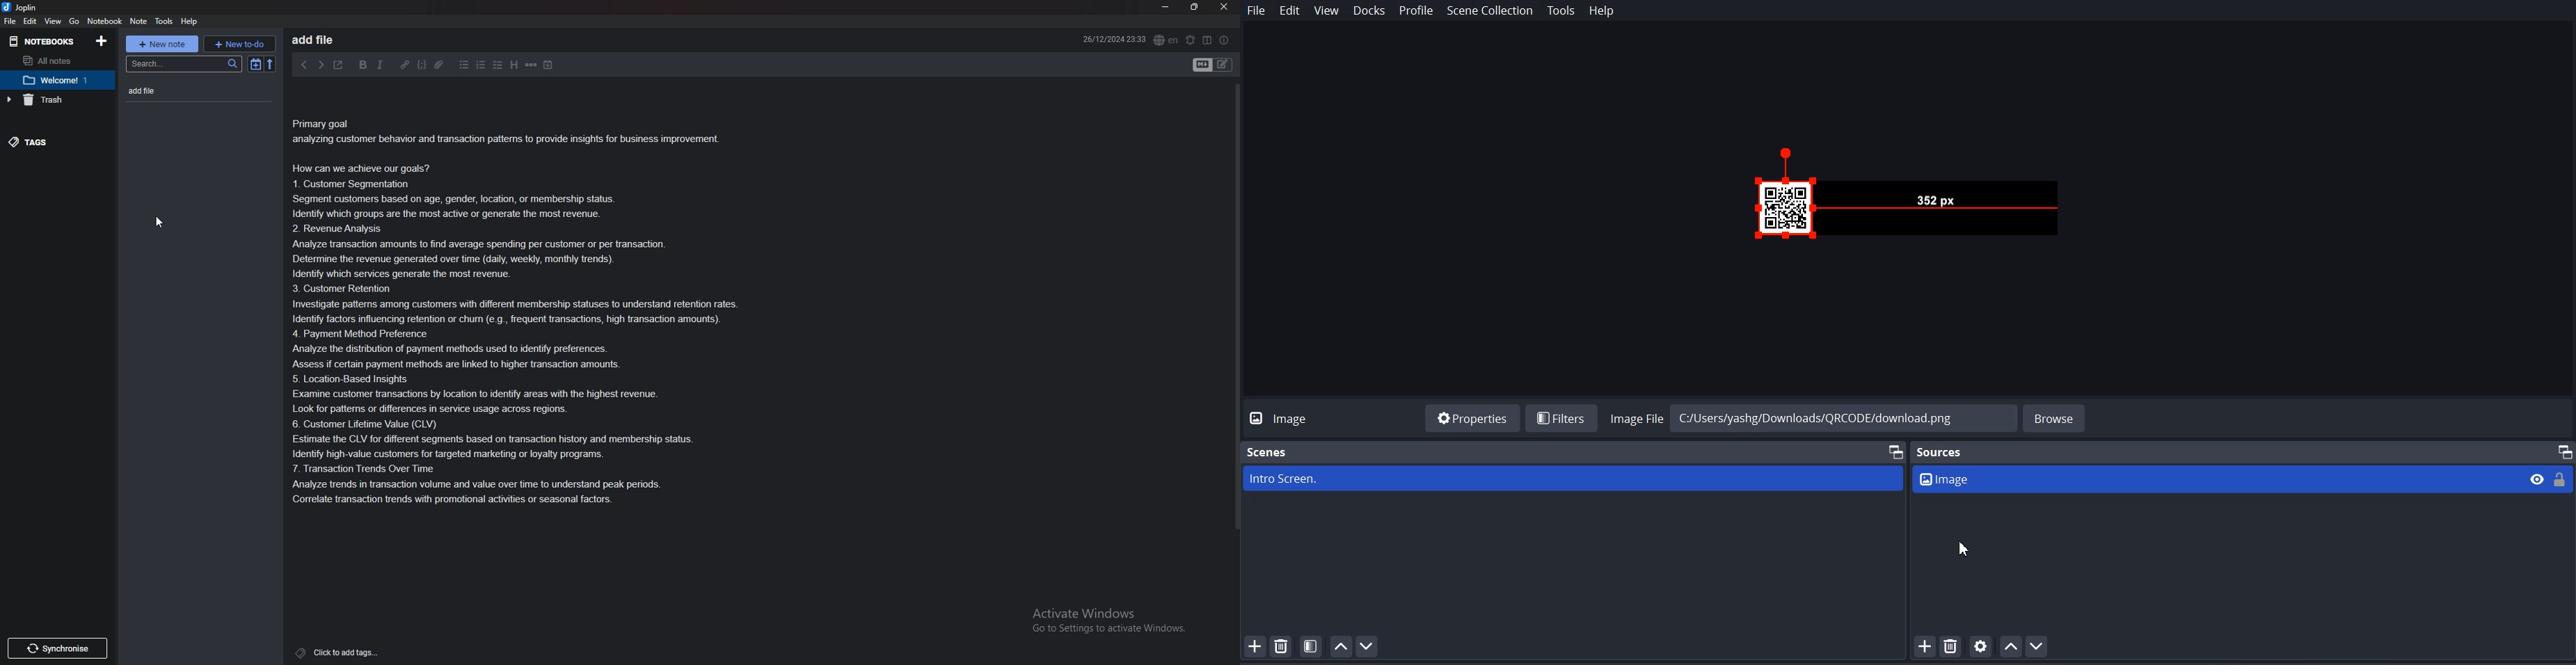 This screenshot has height=672, width=2576. Describe the element at coordinates (1166, 39) in the screenshot. I see `Language` at that location.